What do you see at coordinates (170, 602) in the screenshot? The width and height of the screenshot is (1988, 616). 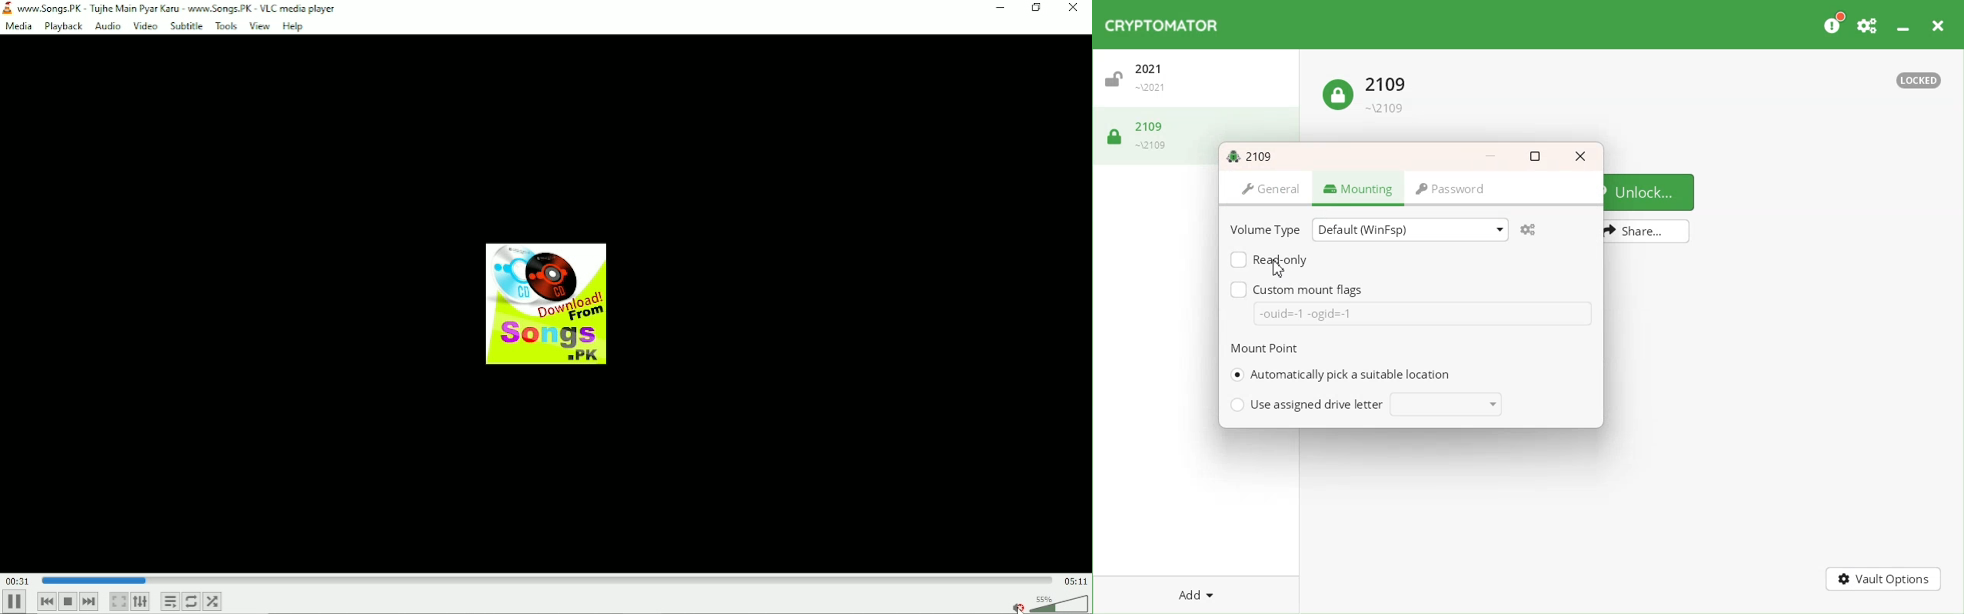 I see `Toggle playlist` at bounding box center [170, 602].